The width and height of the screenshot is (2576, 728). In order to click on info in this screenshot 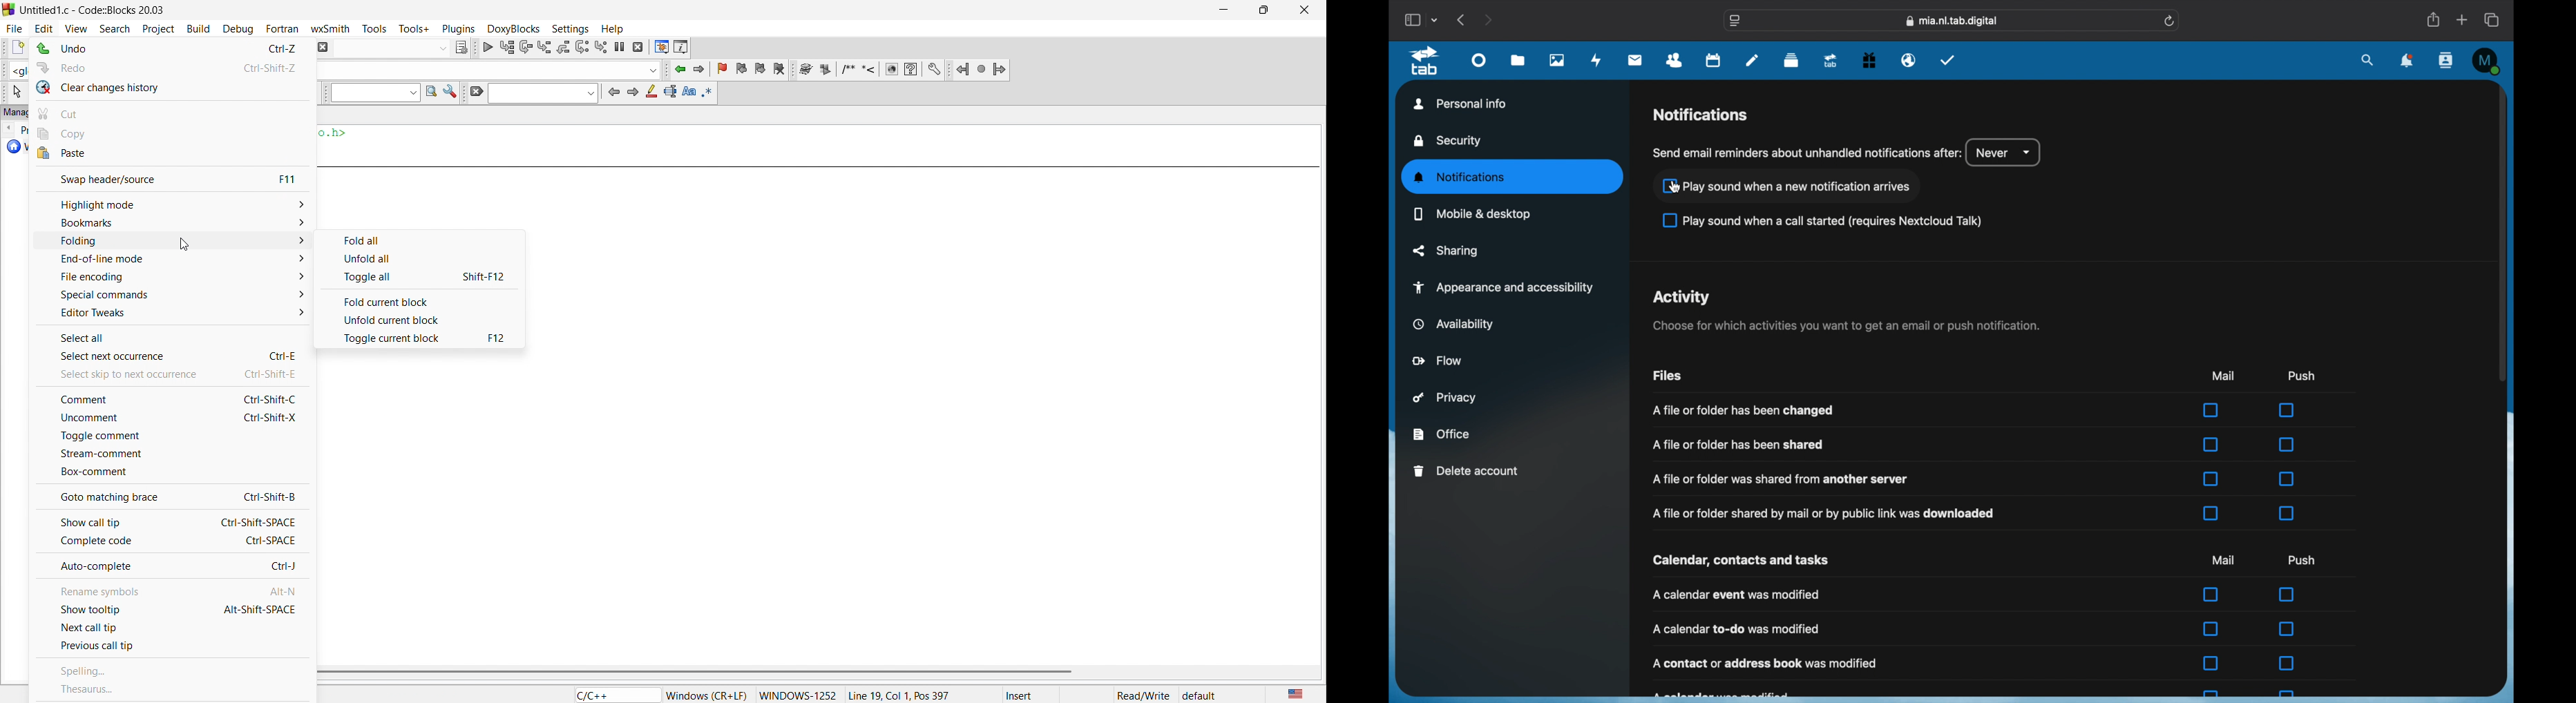, I will do `click(1783, 478)`.